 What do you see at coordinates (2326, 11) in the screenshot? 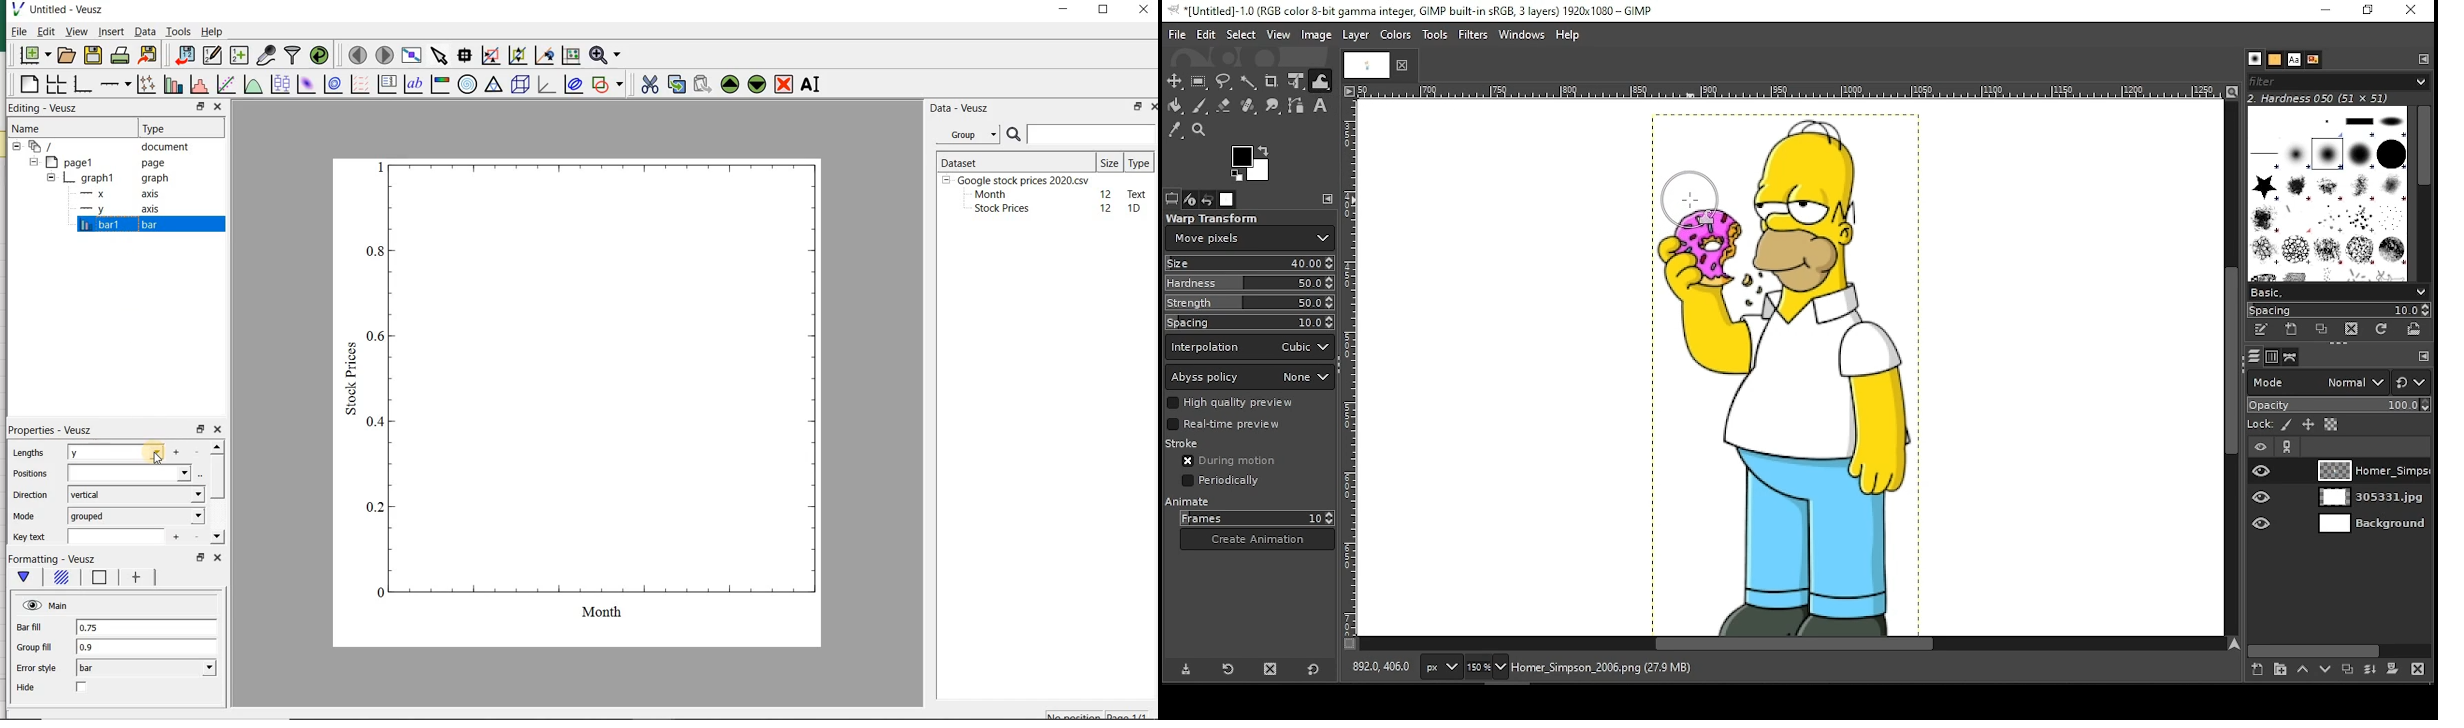
I see `minimize` at bounding box center [2326, 11].